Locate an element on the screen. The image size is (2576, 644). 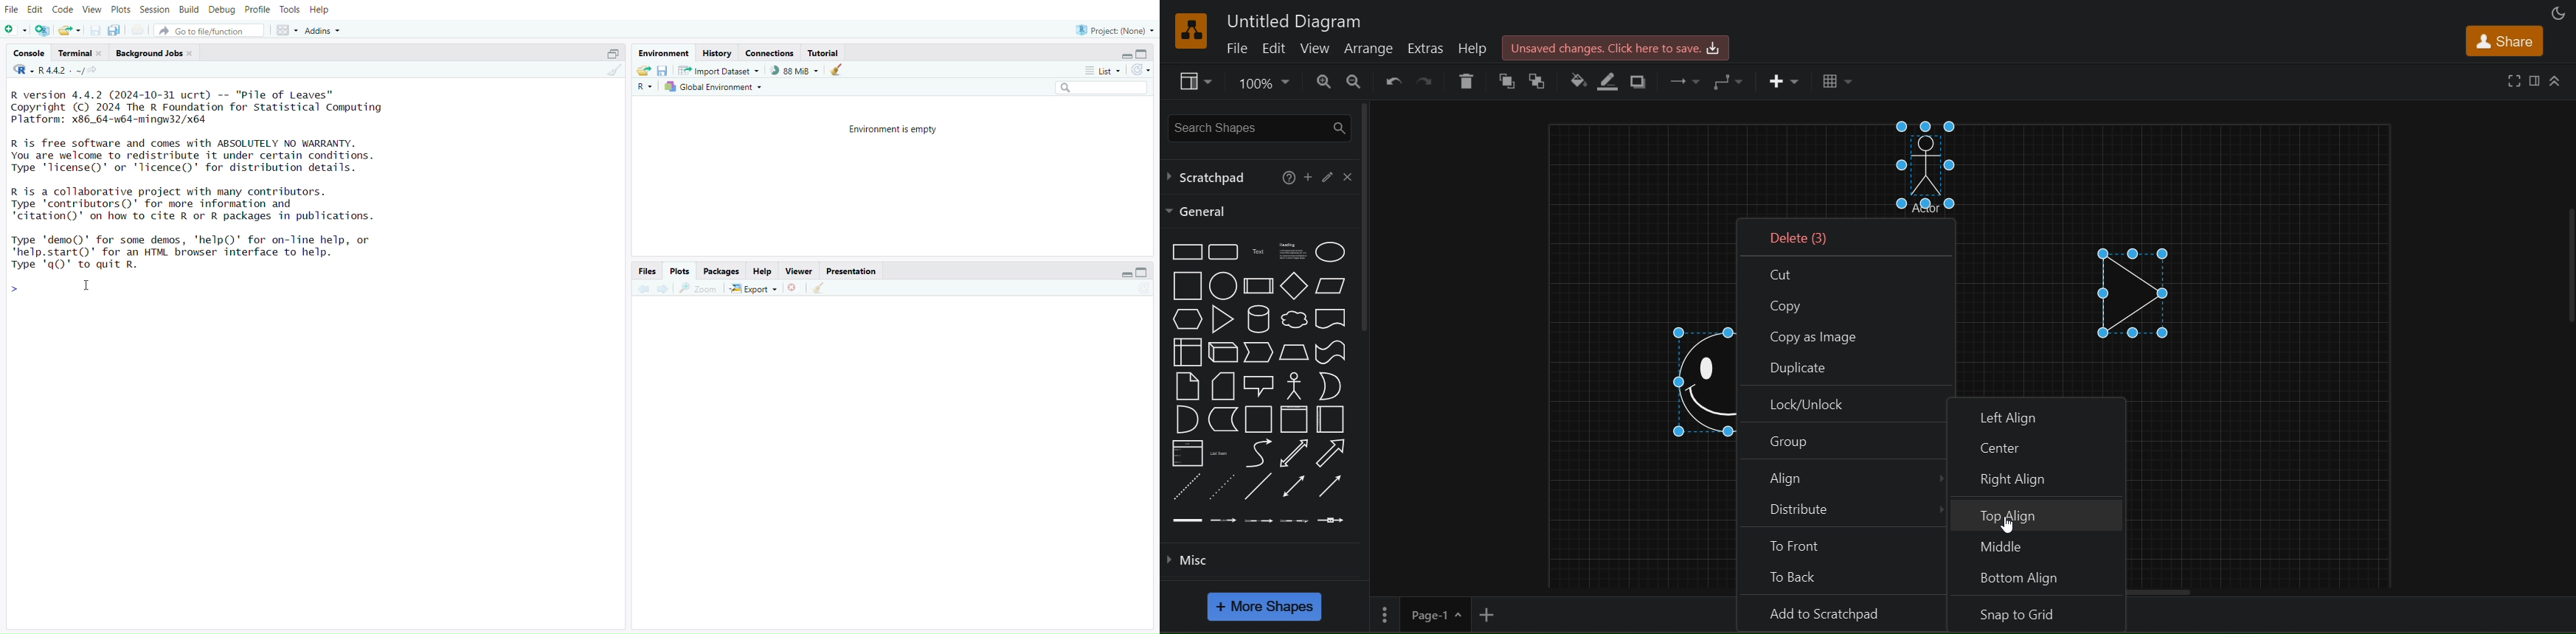
shadows is located at coordinates (1639, 78).